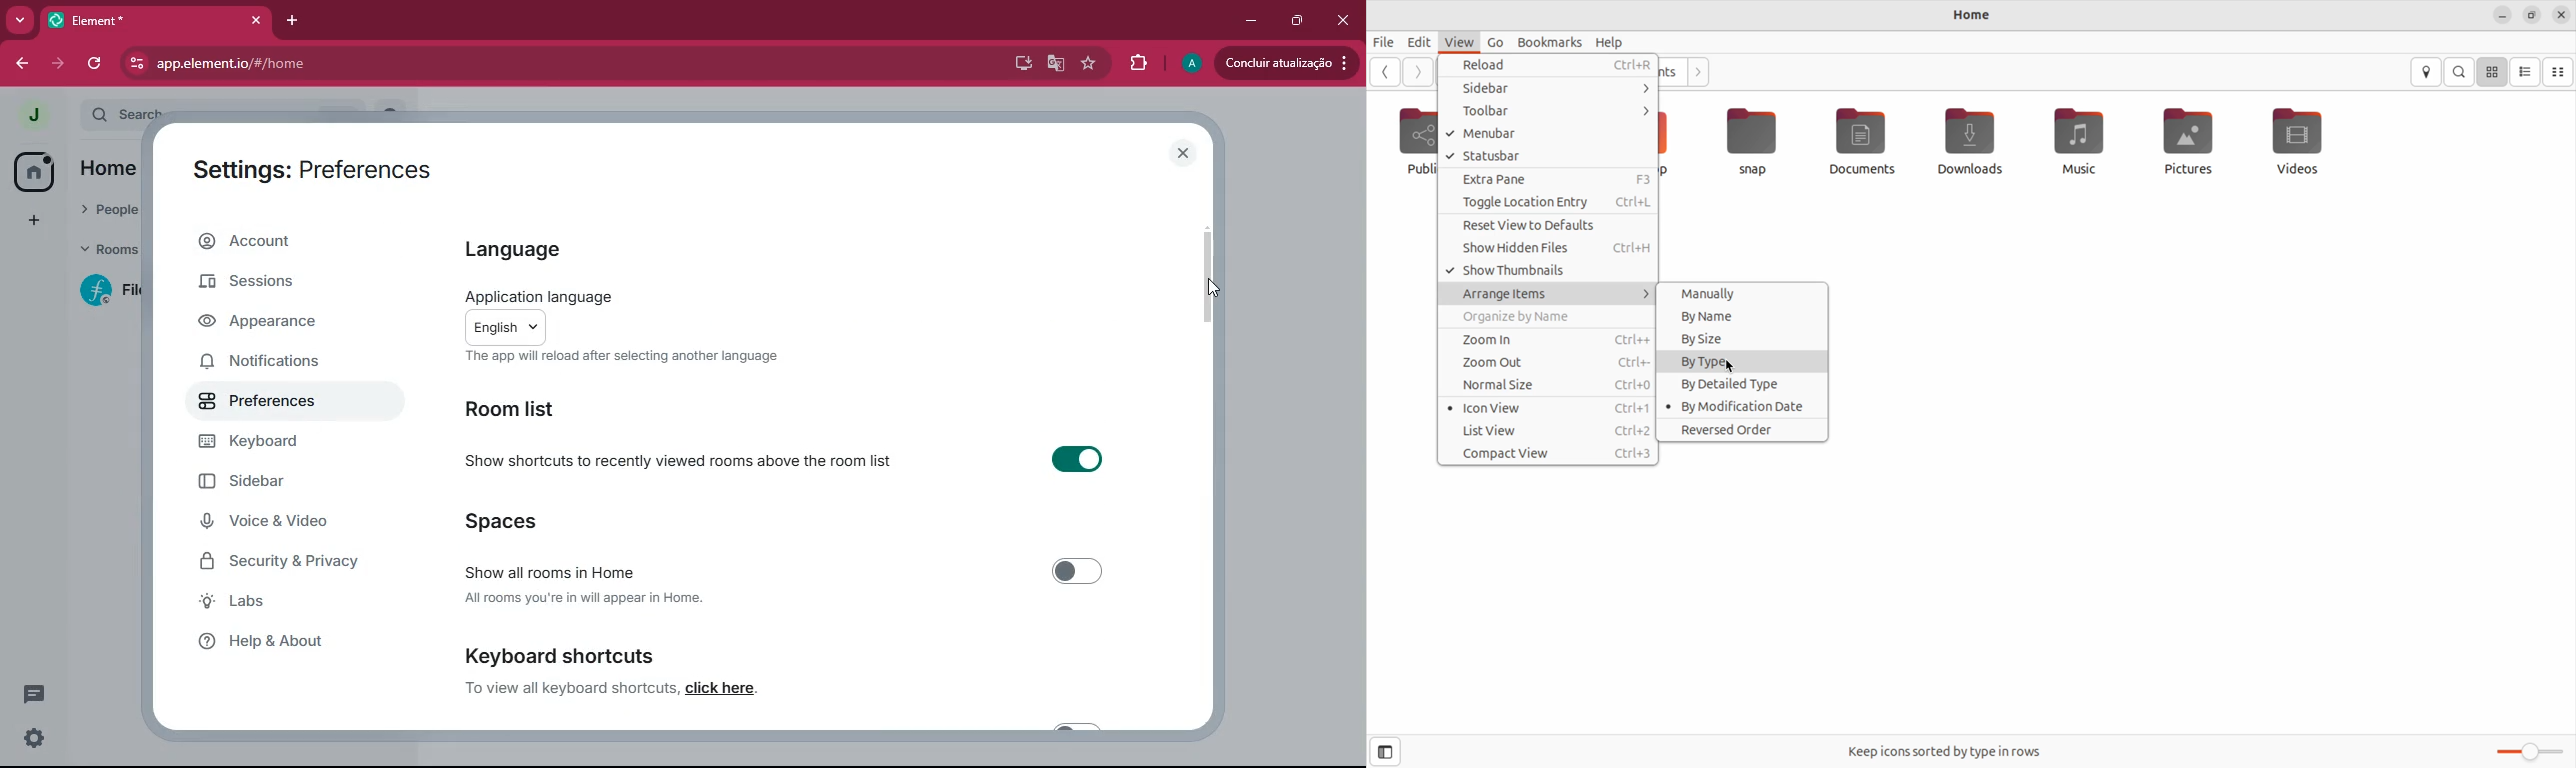 This screenshot has width=2576, height=784. Describe the element at coordinates (284, 605) in the screenshot. I see `labs` at that location.